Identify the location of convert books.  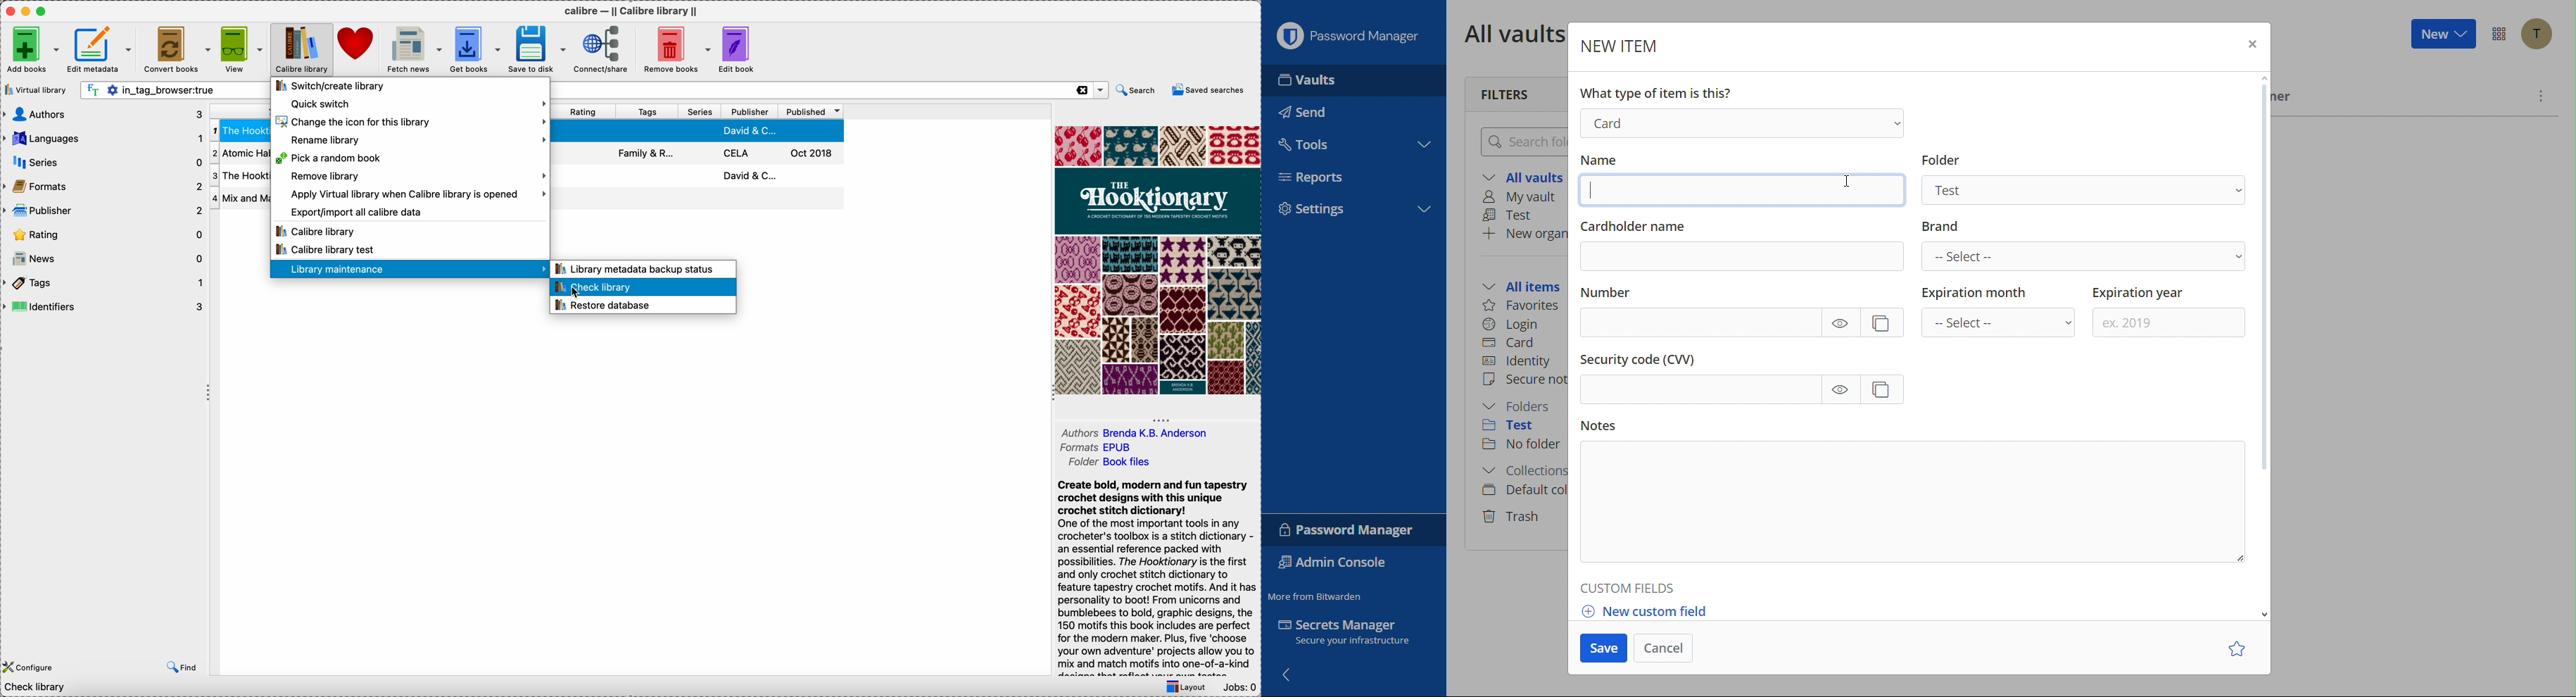
(176, 49).